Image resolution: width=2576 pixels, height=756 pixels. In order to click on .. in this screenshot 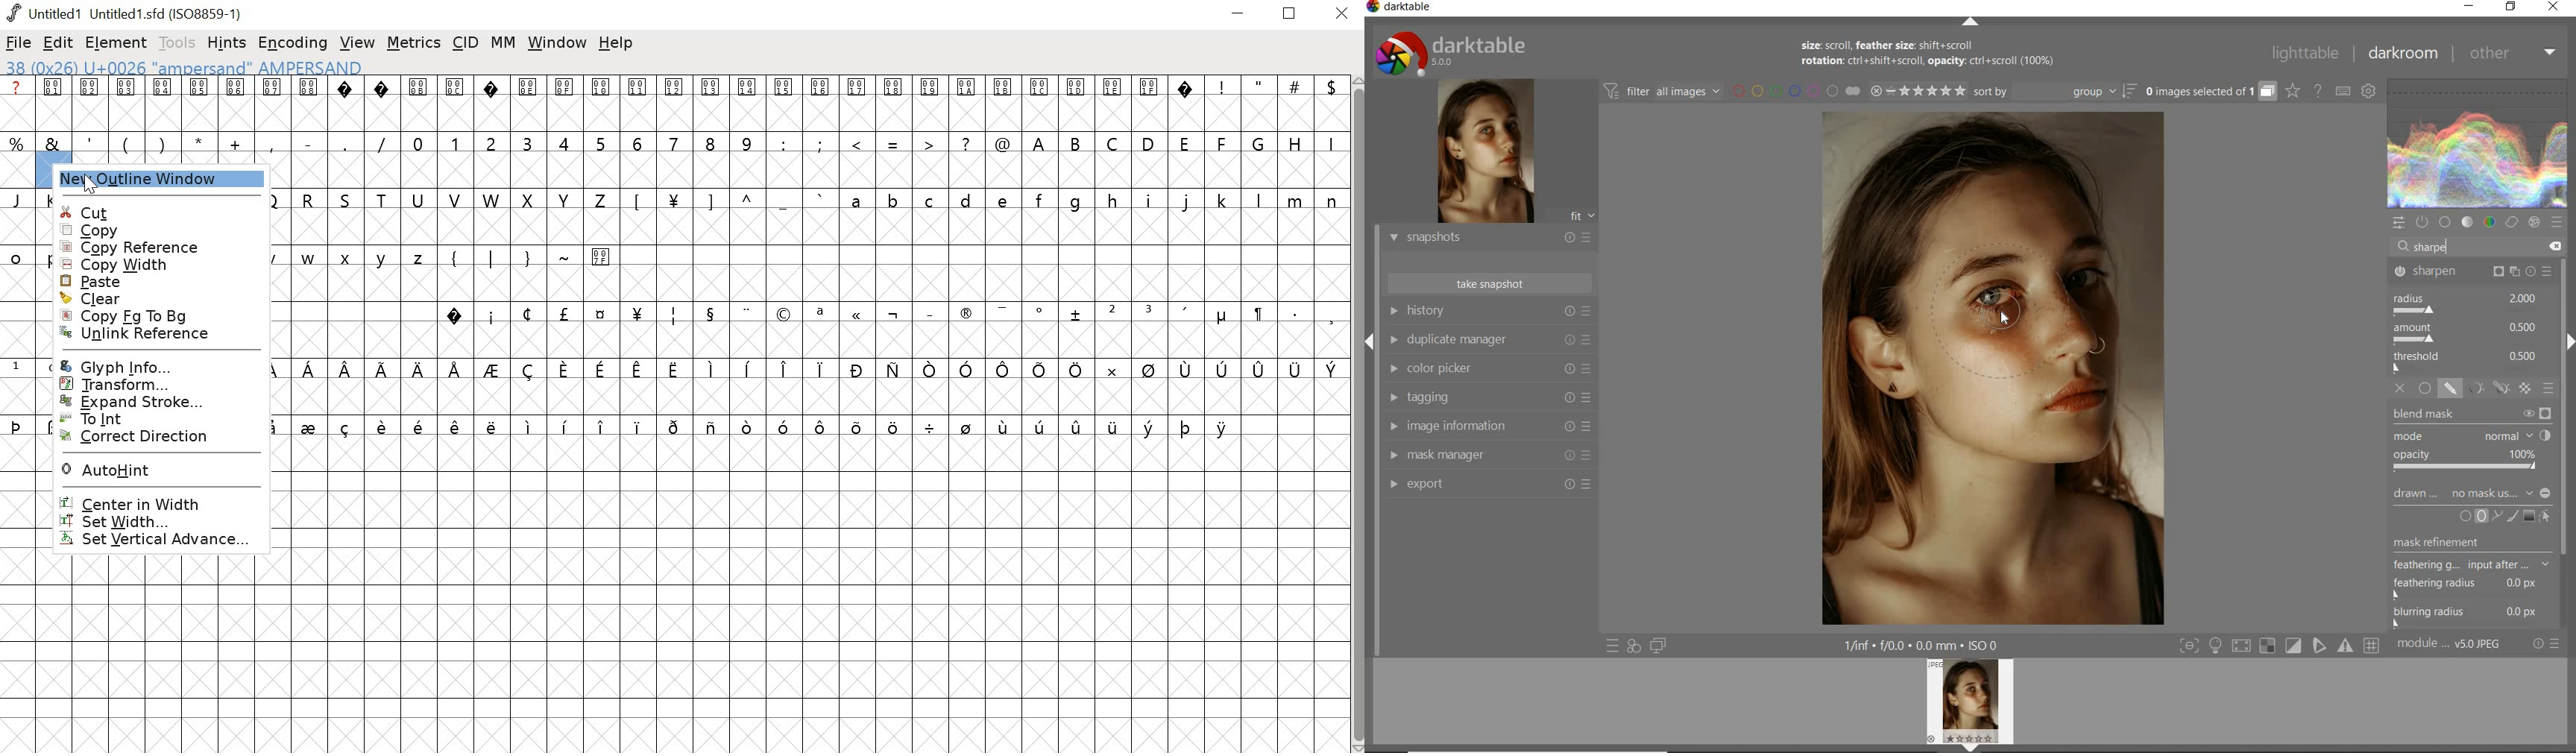, I will do `click(746, 312)`.